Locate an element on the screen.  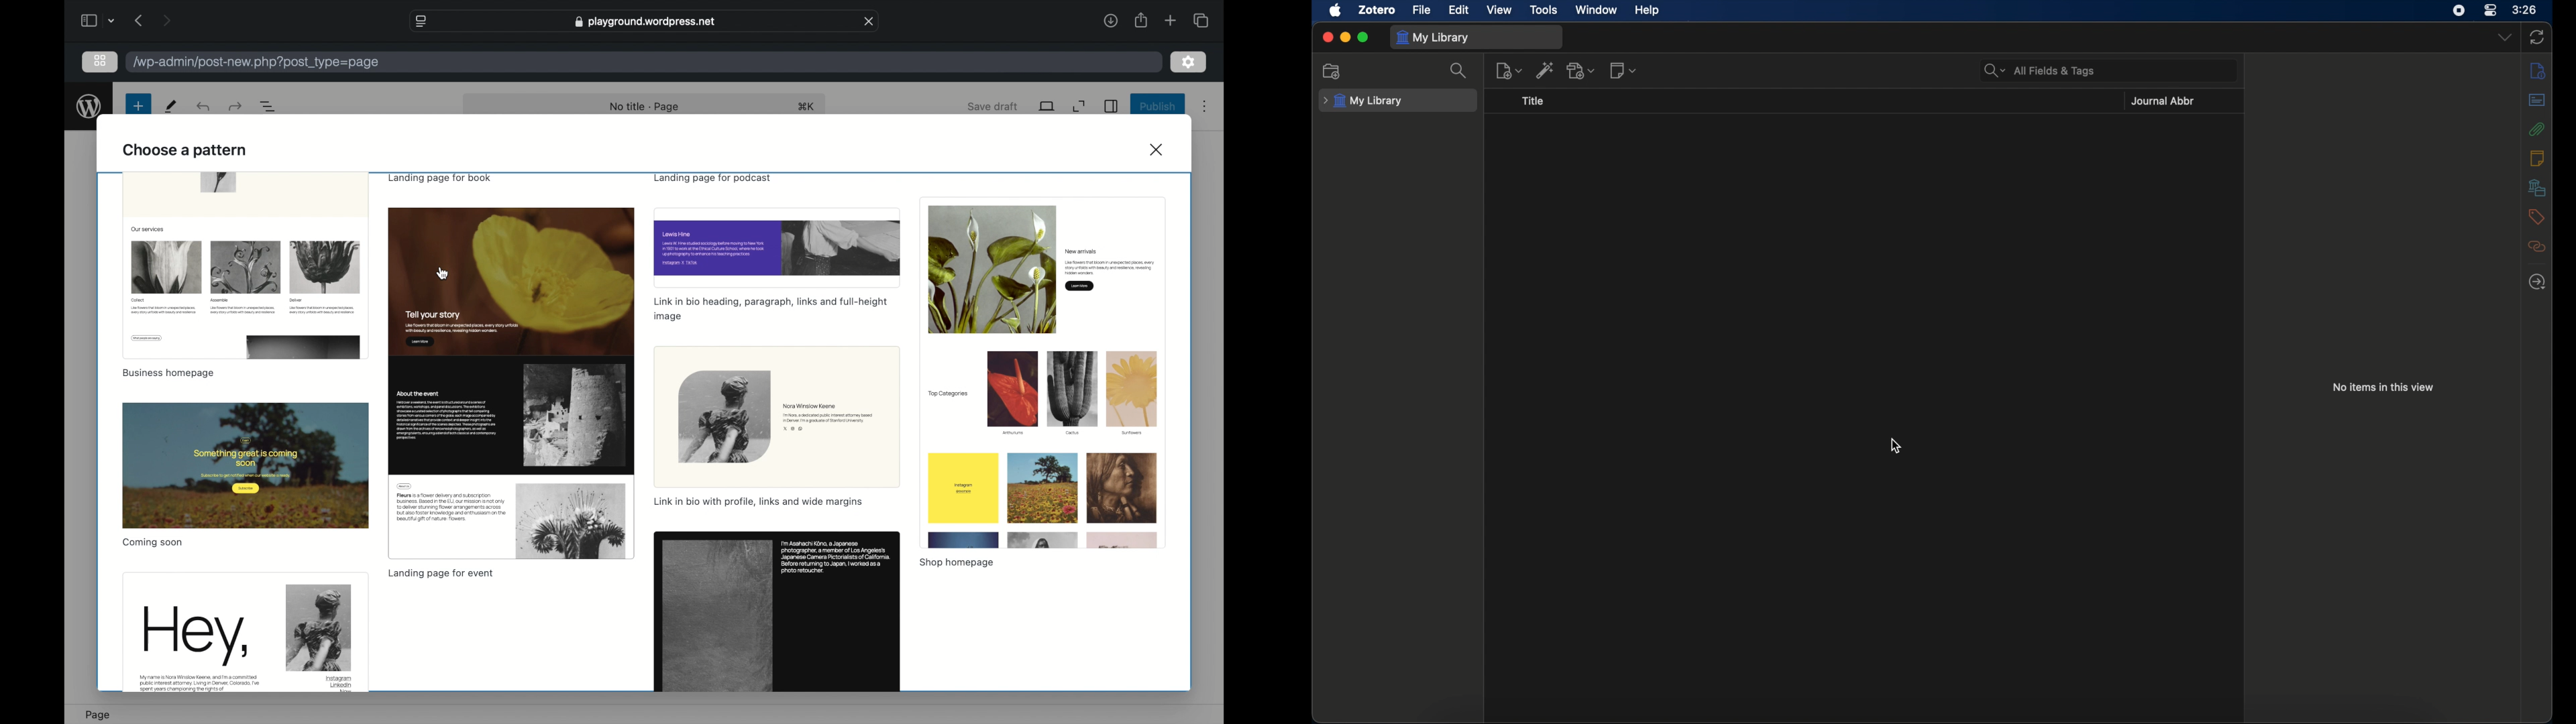
save draft is located at coordinates (994, 107).